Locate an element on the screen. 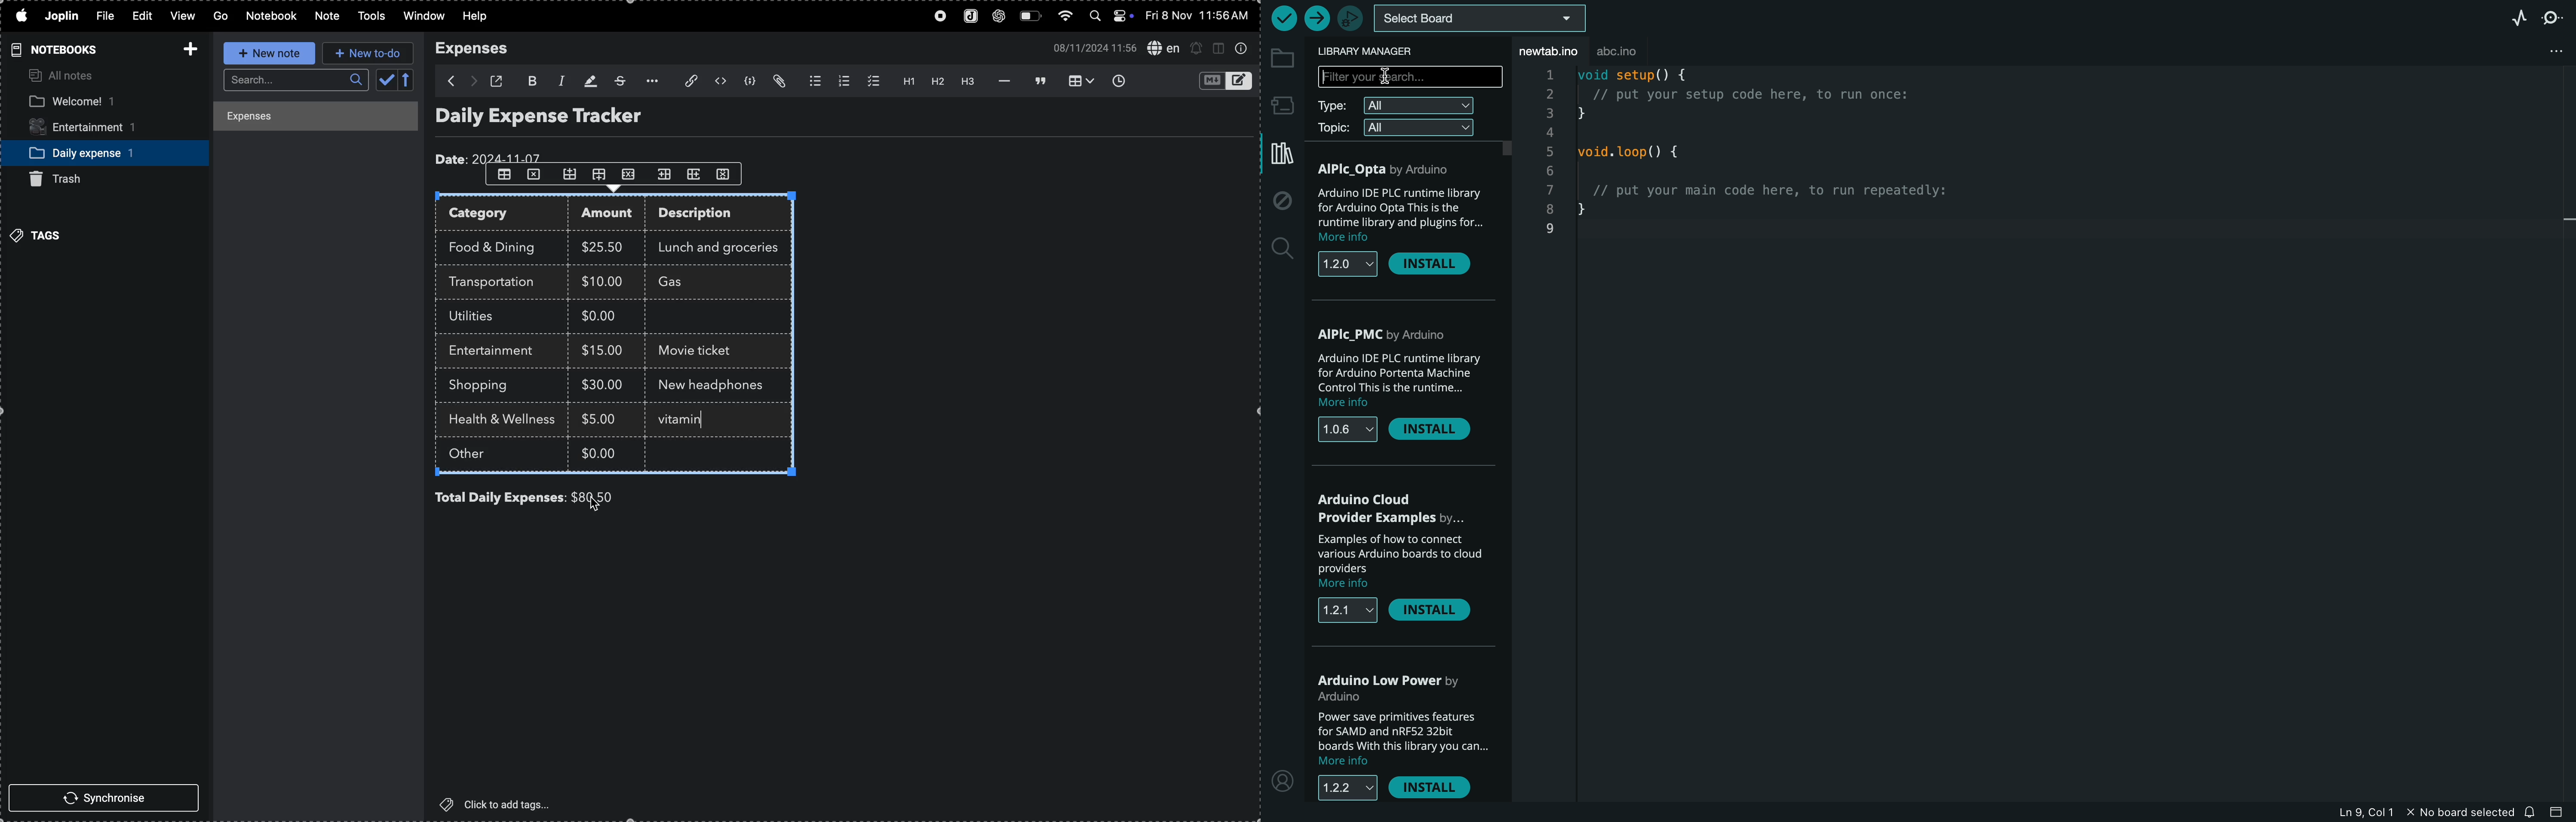 The height and width of the screenshot is (840, 2576). $80.00 is located at coordinates (610, 497).